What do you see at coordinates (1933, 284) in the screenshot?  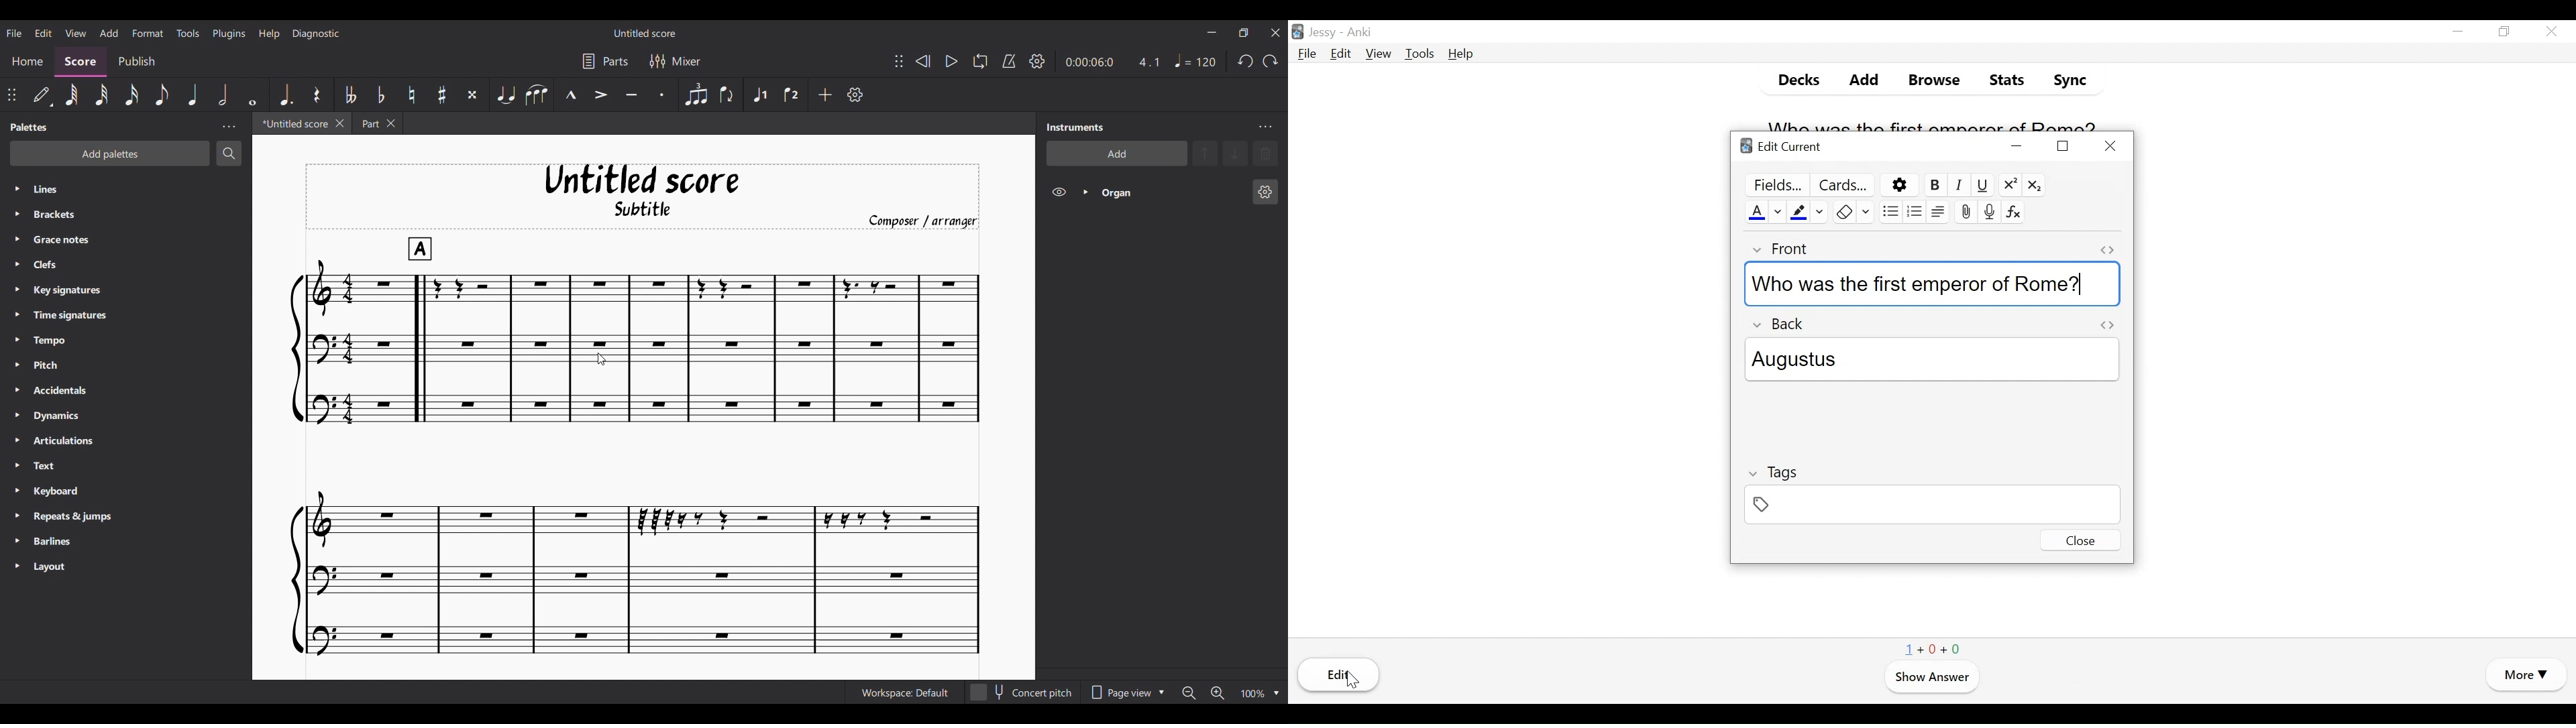 I see `Who was the first emperor of Rome?` at bounding box center [1933, 284].